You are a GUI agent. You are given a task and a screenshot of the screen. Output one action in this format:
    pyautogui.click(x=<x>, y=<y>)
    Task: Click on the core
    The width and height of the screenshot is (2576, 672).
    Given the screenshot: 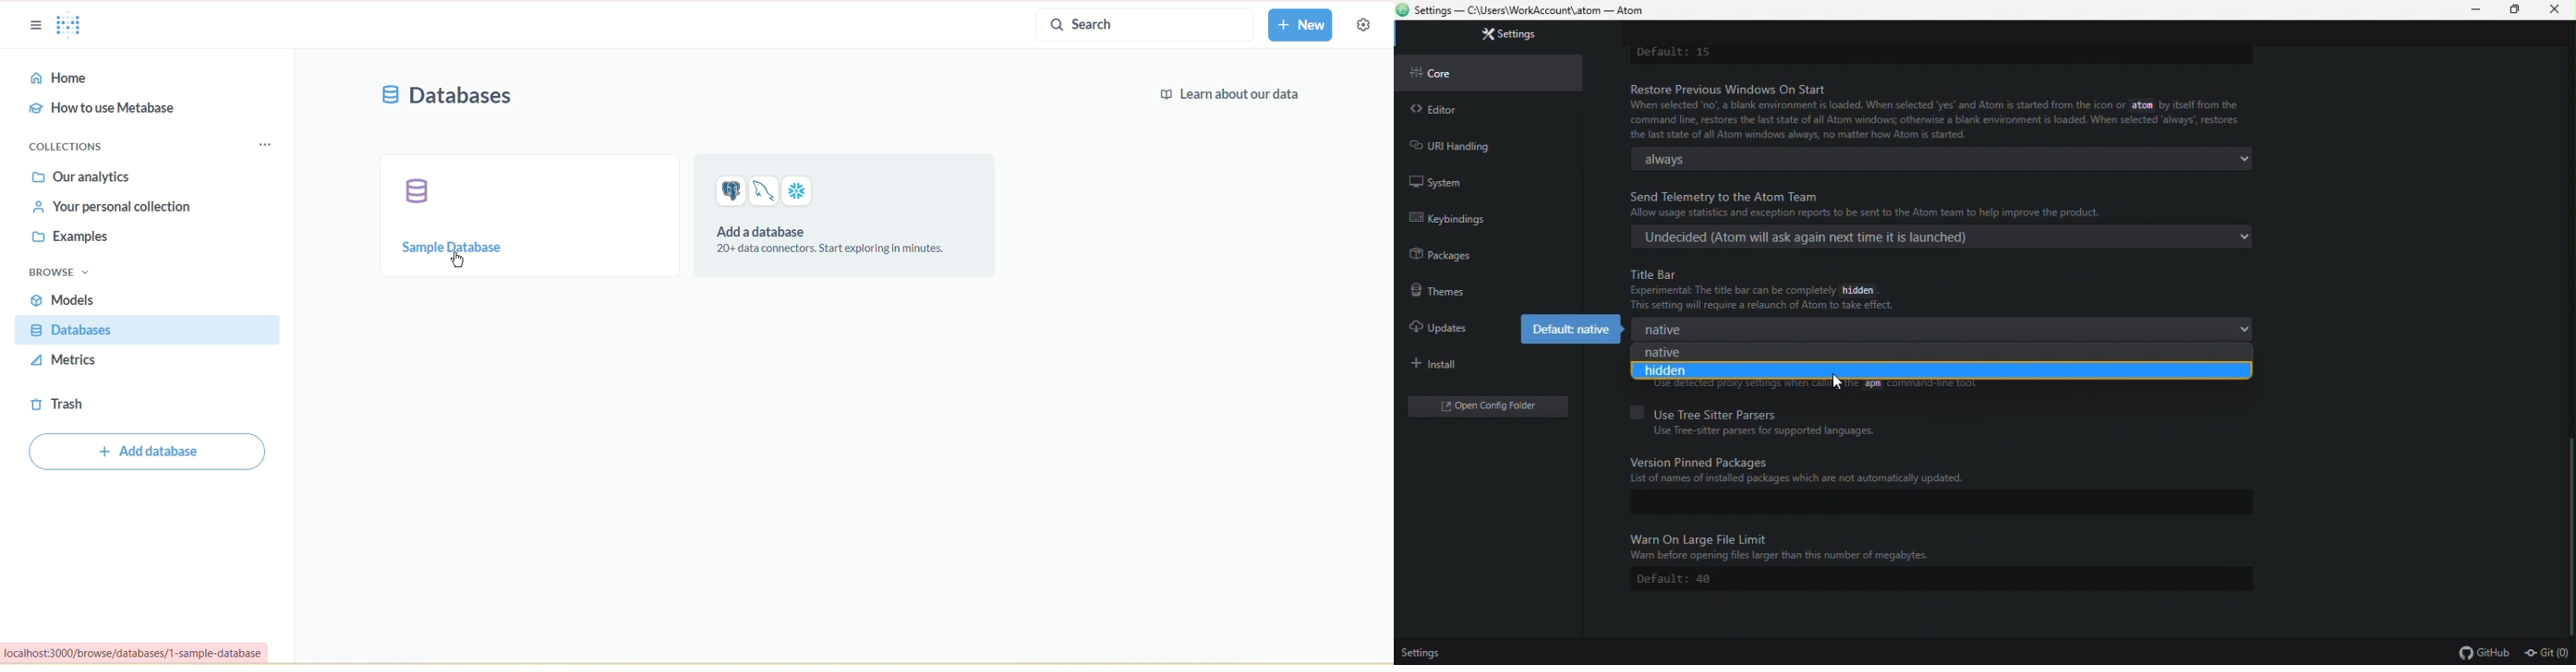 What is the action you would take?
    pyautogui.click(x=1490, y=70)
    